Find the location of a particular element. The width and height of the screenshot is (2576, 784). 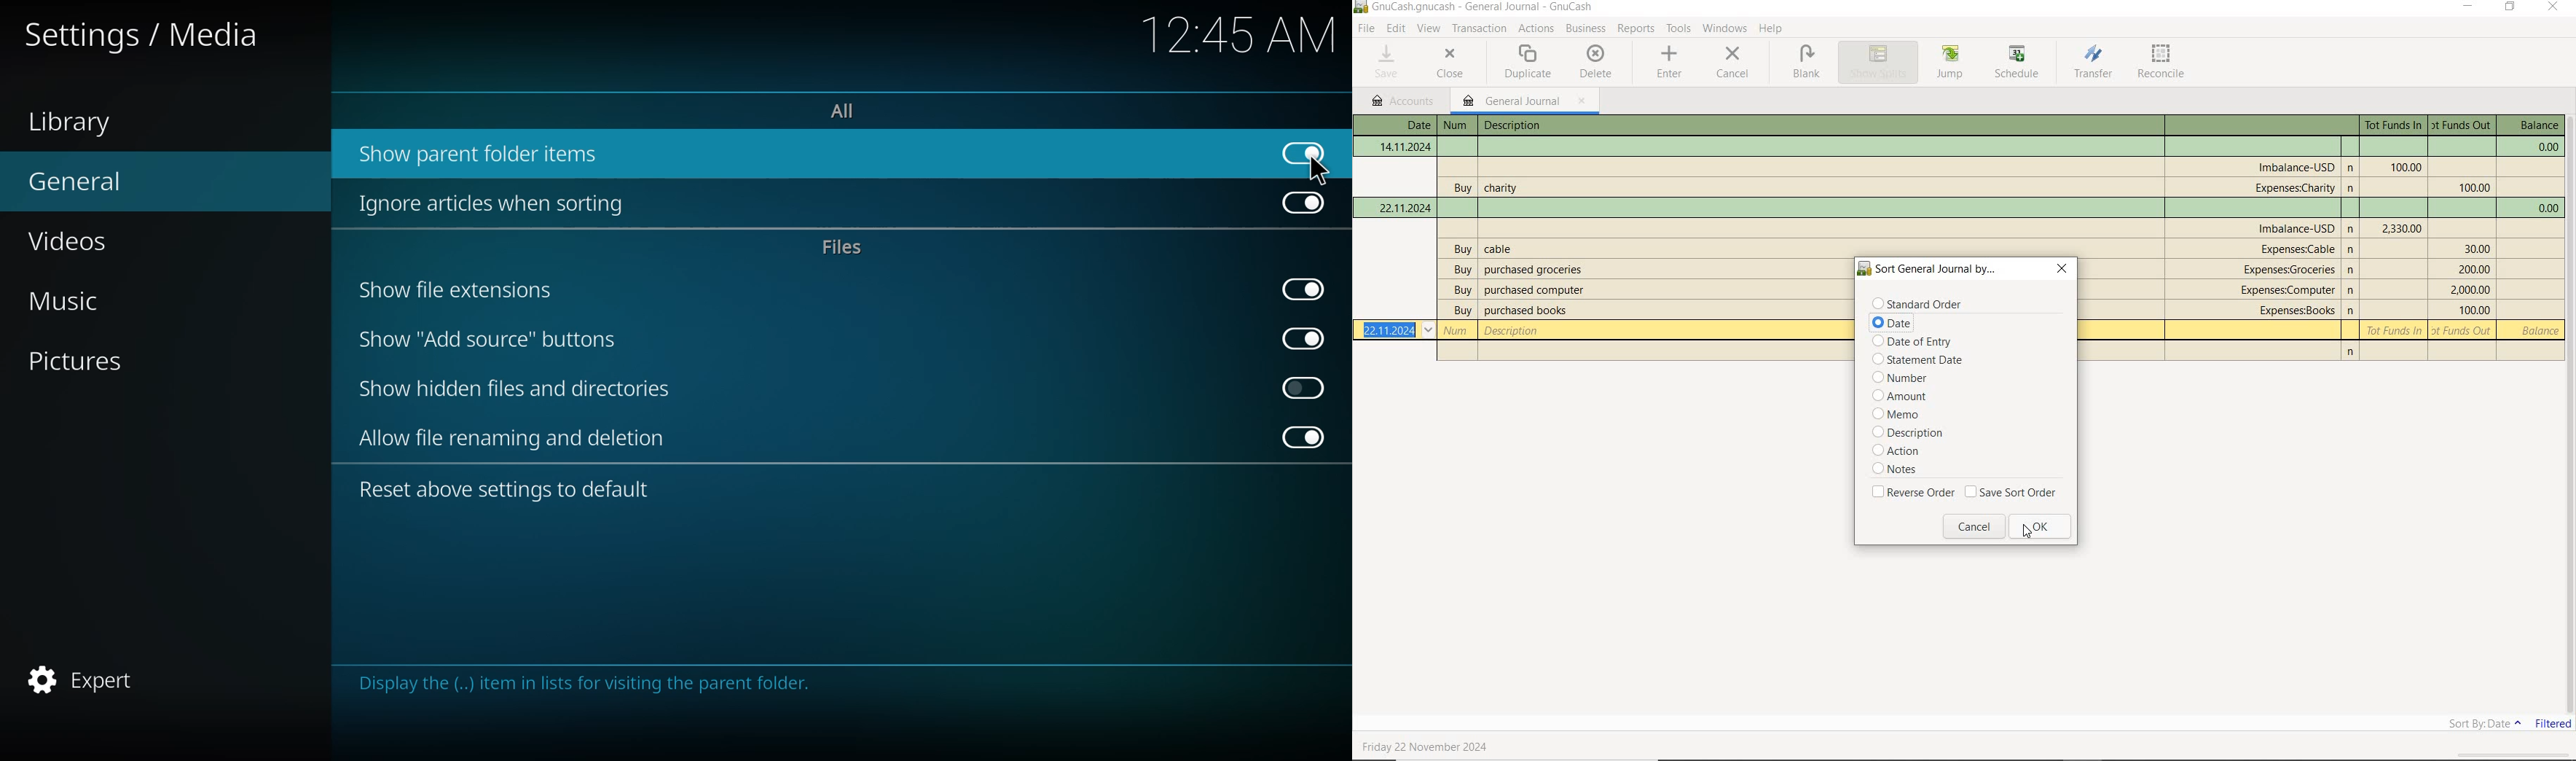

VIEW is located at coordinates (1430, 29).